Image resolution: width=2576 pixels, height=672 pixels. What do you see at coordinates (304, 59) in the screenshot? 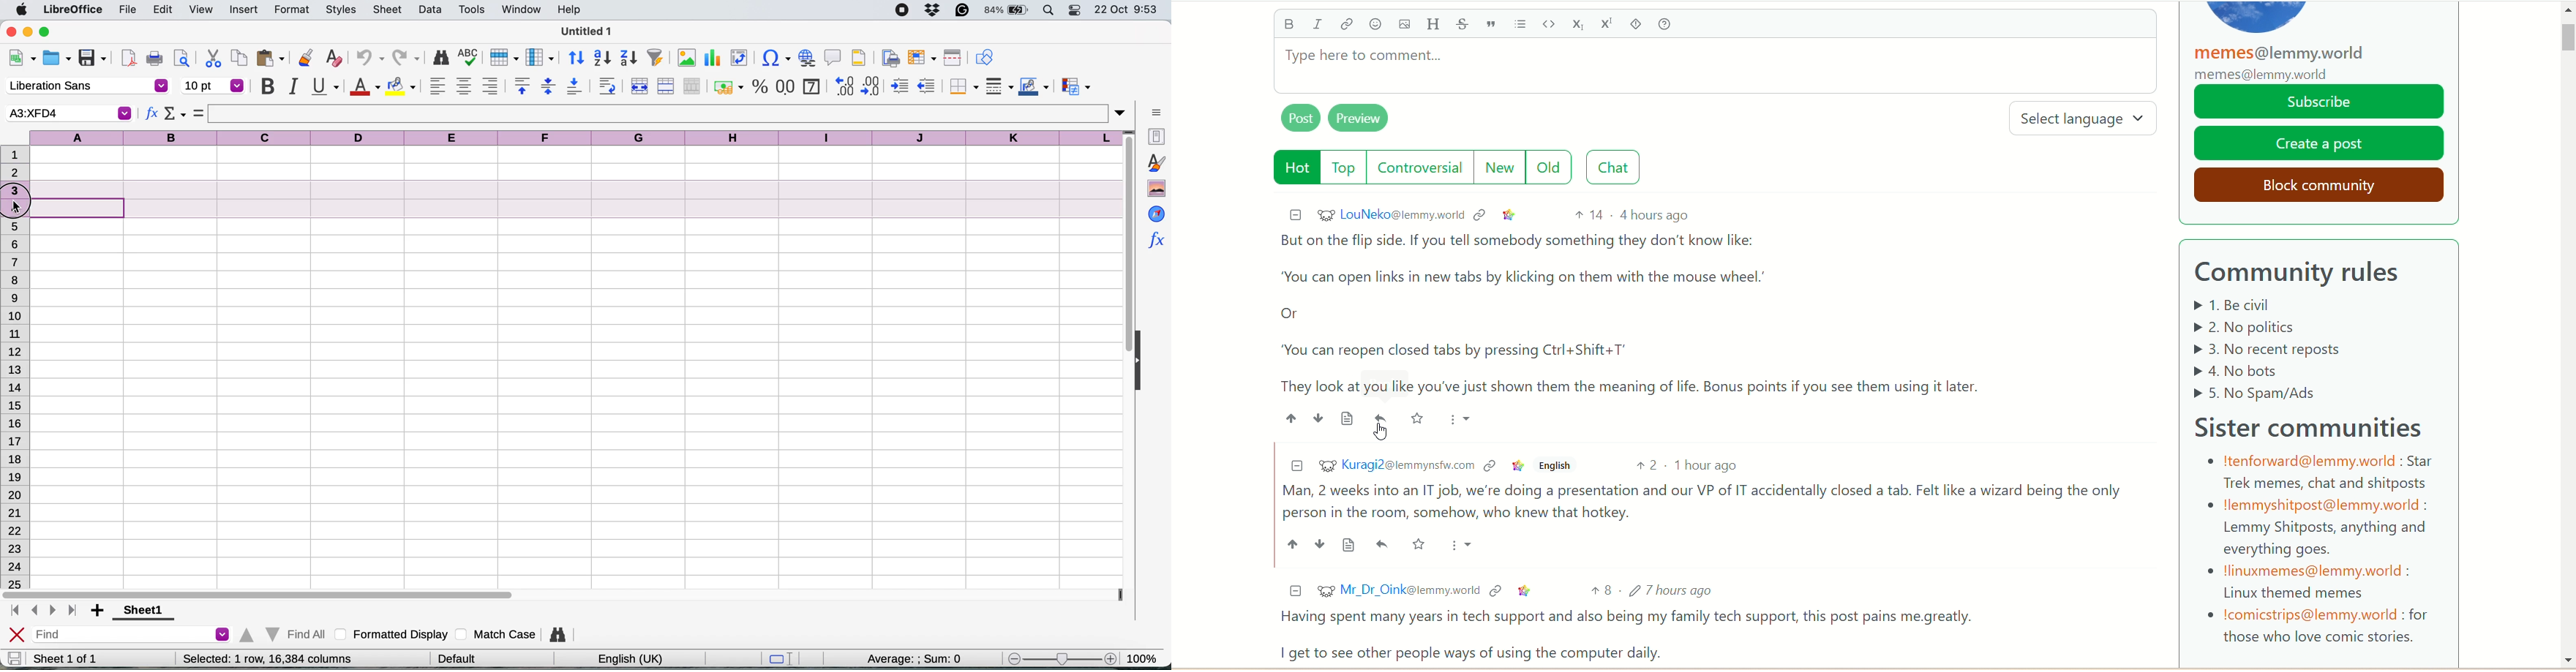
I see `clone formatting` at bounding box center [304, 59].